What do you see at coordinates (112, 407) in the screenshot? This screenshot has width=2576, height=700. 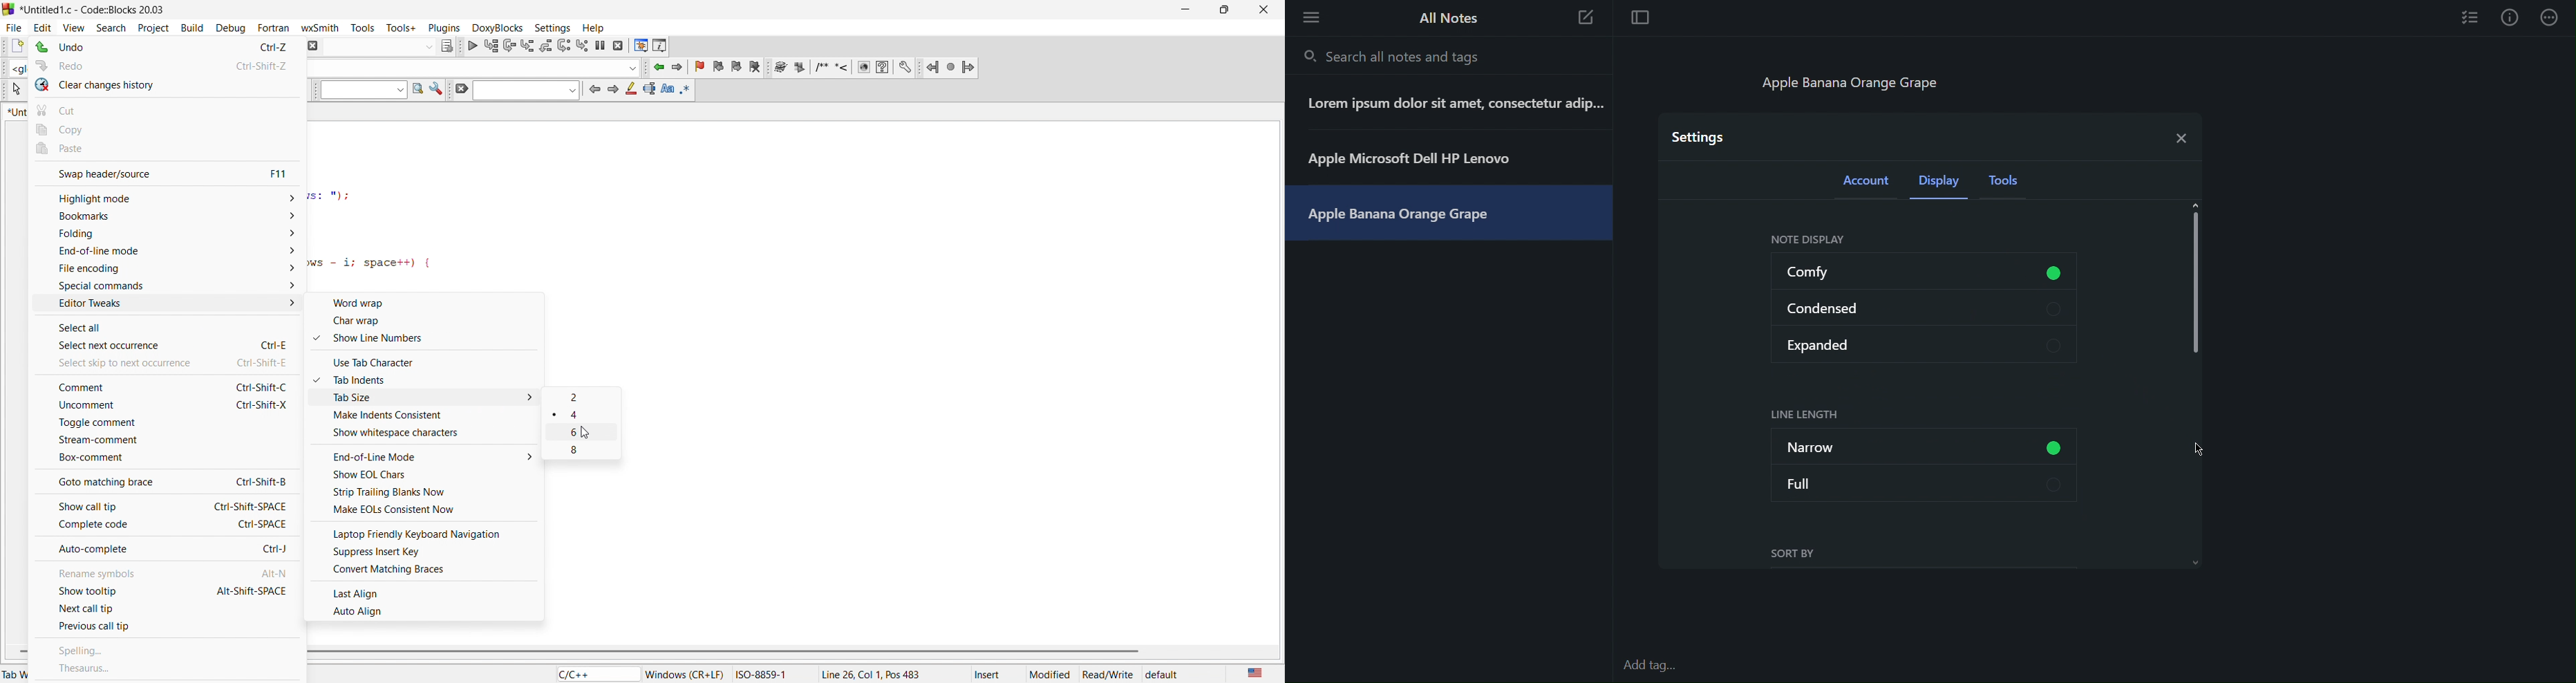 I see `uncomment ` at bounding box center [112, 407].